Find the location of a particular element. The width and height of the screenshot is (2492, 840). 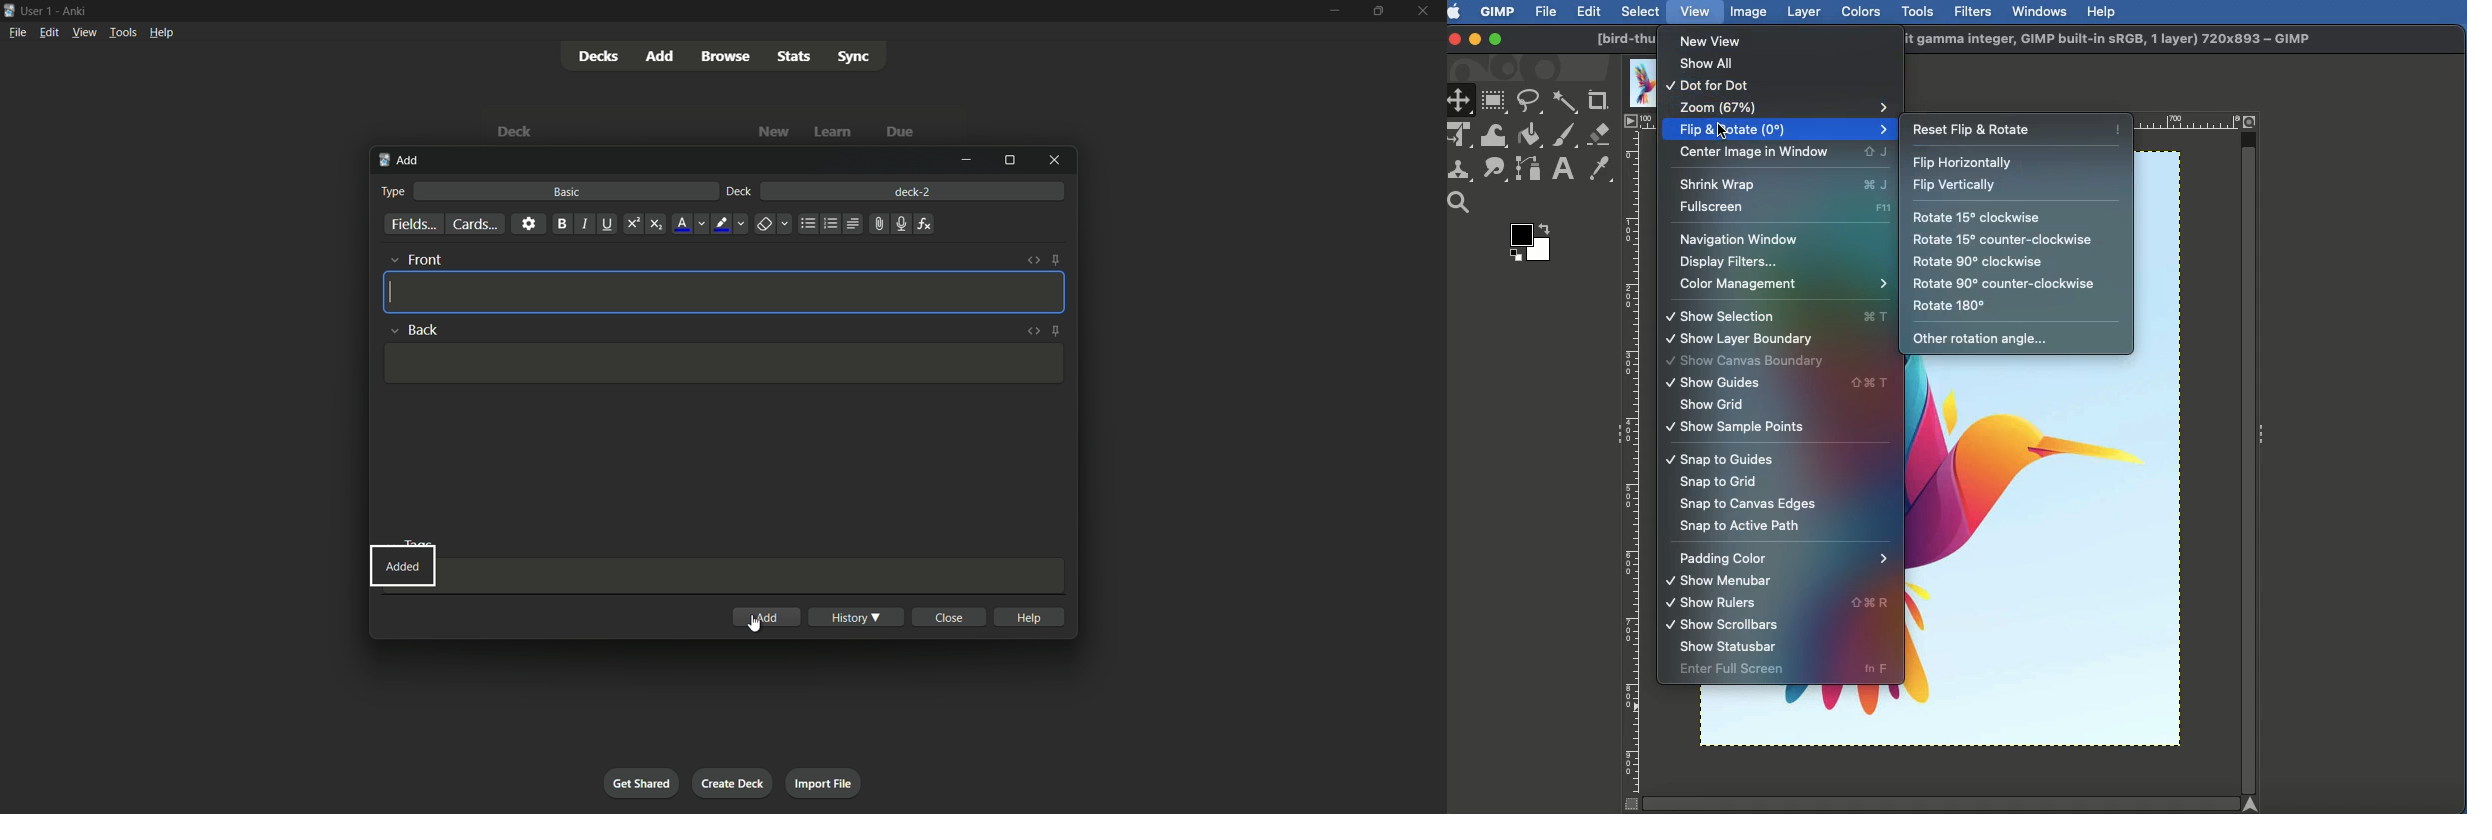

edit menu is located at coordinates (47, 32).